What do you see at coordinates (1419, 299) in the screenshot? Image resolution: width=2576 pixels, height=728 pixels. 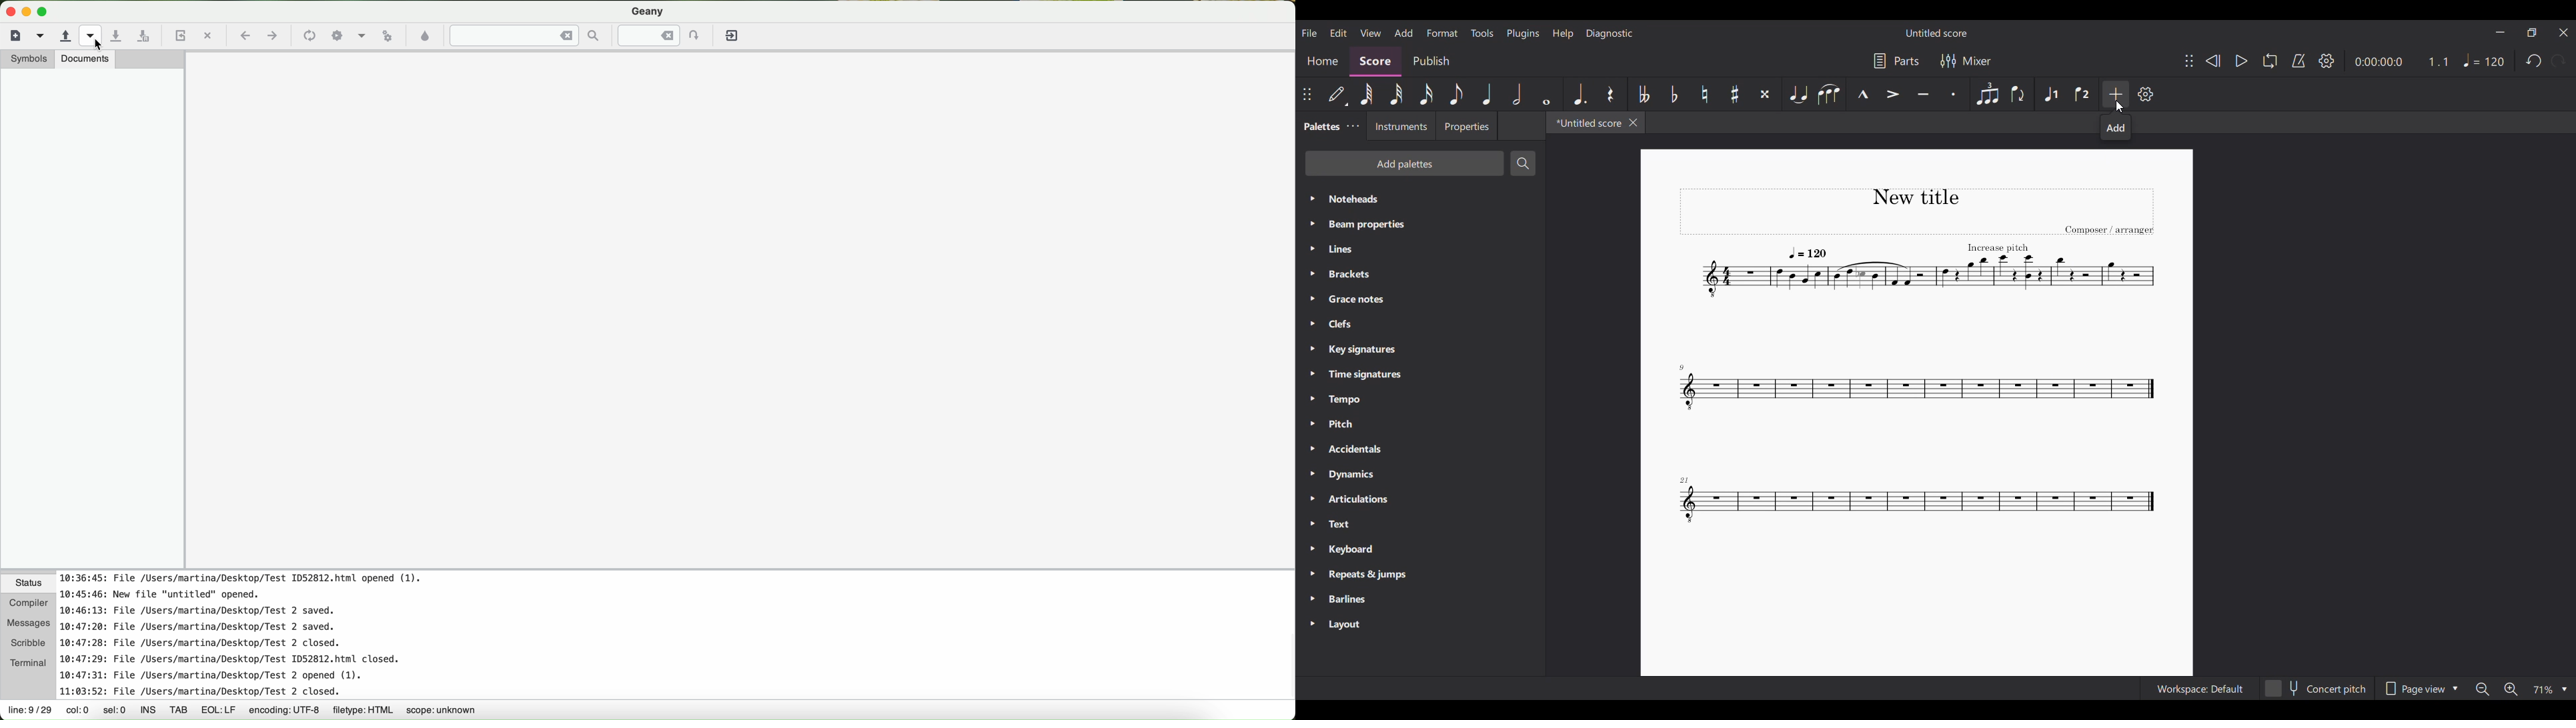 I see `Grace notes` at bounding box center [1419, 299].